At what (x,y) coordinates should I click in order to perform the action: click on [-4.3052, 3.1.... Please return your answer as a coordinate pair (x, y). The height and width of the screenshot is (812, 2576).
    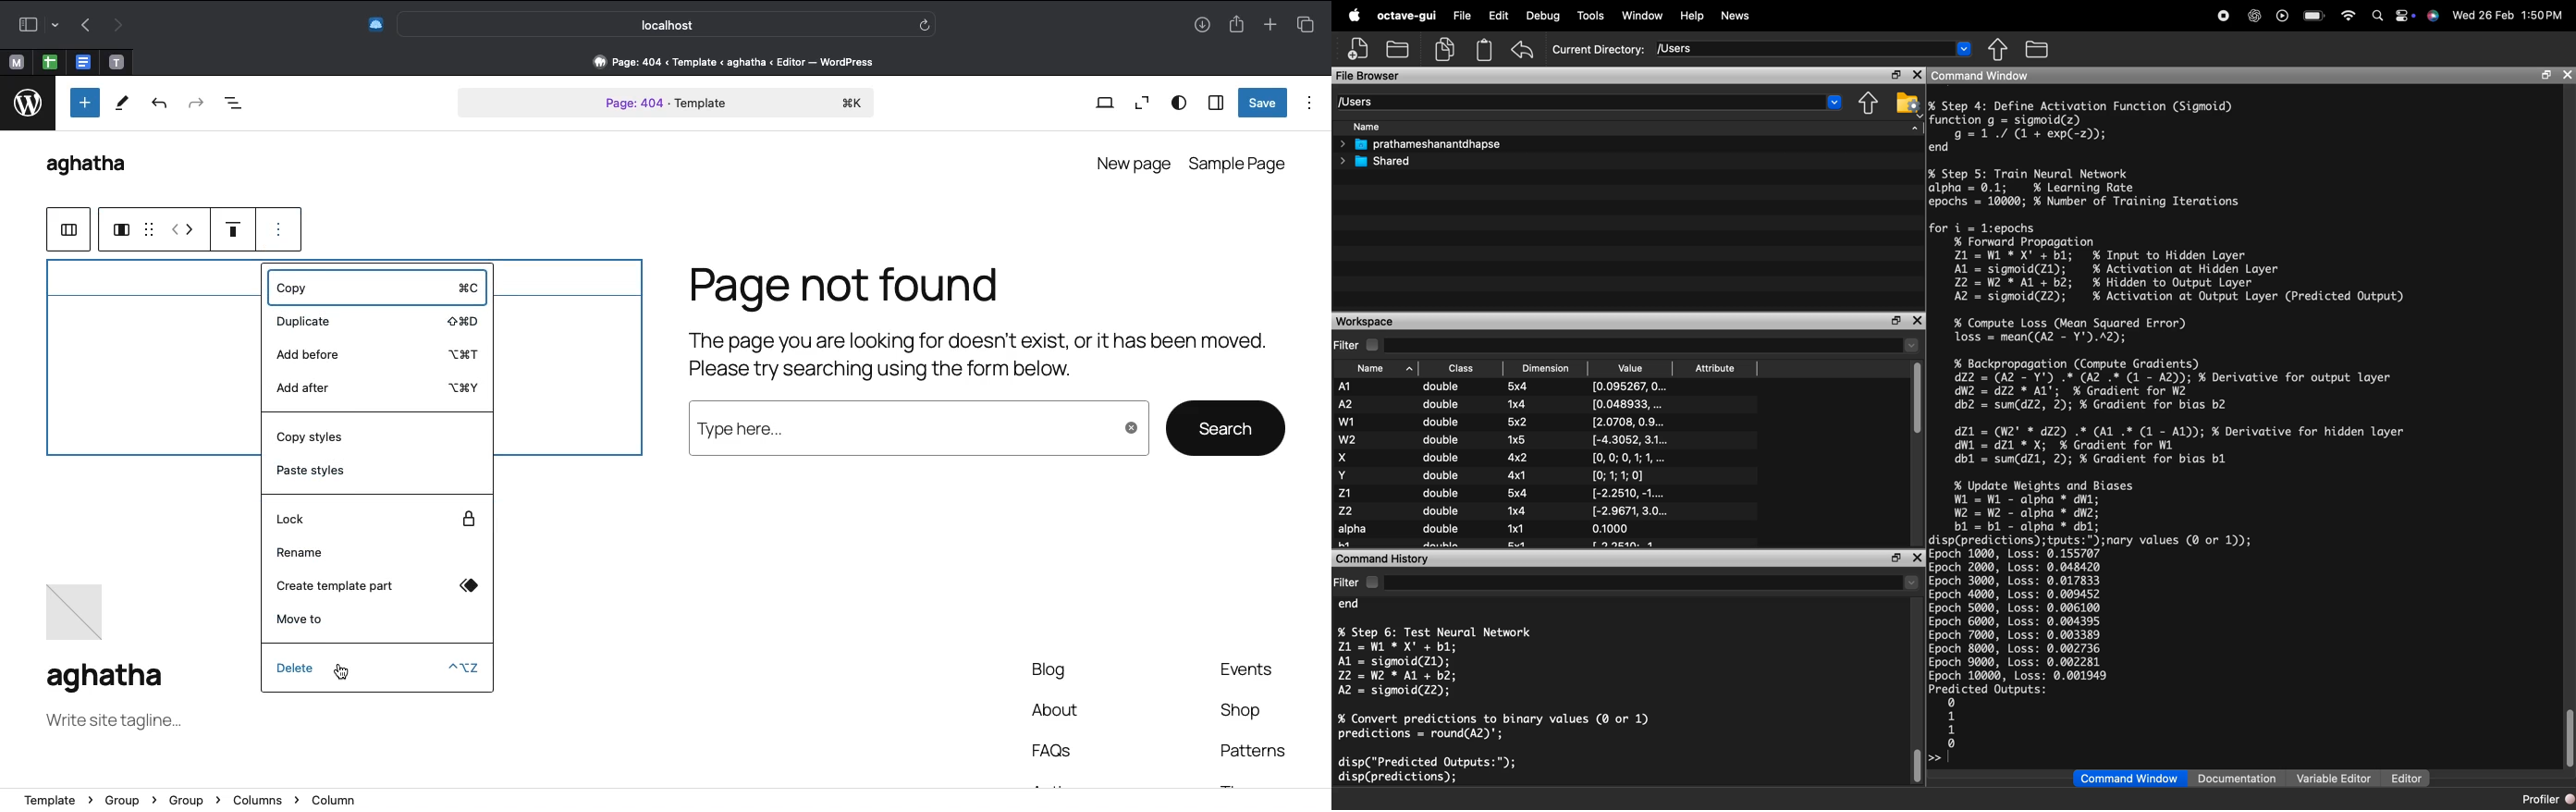
    Looking at the image, I should click on (1631, 439).